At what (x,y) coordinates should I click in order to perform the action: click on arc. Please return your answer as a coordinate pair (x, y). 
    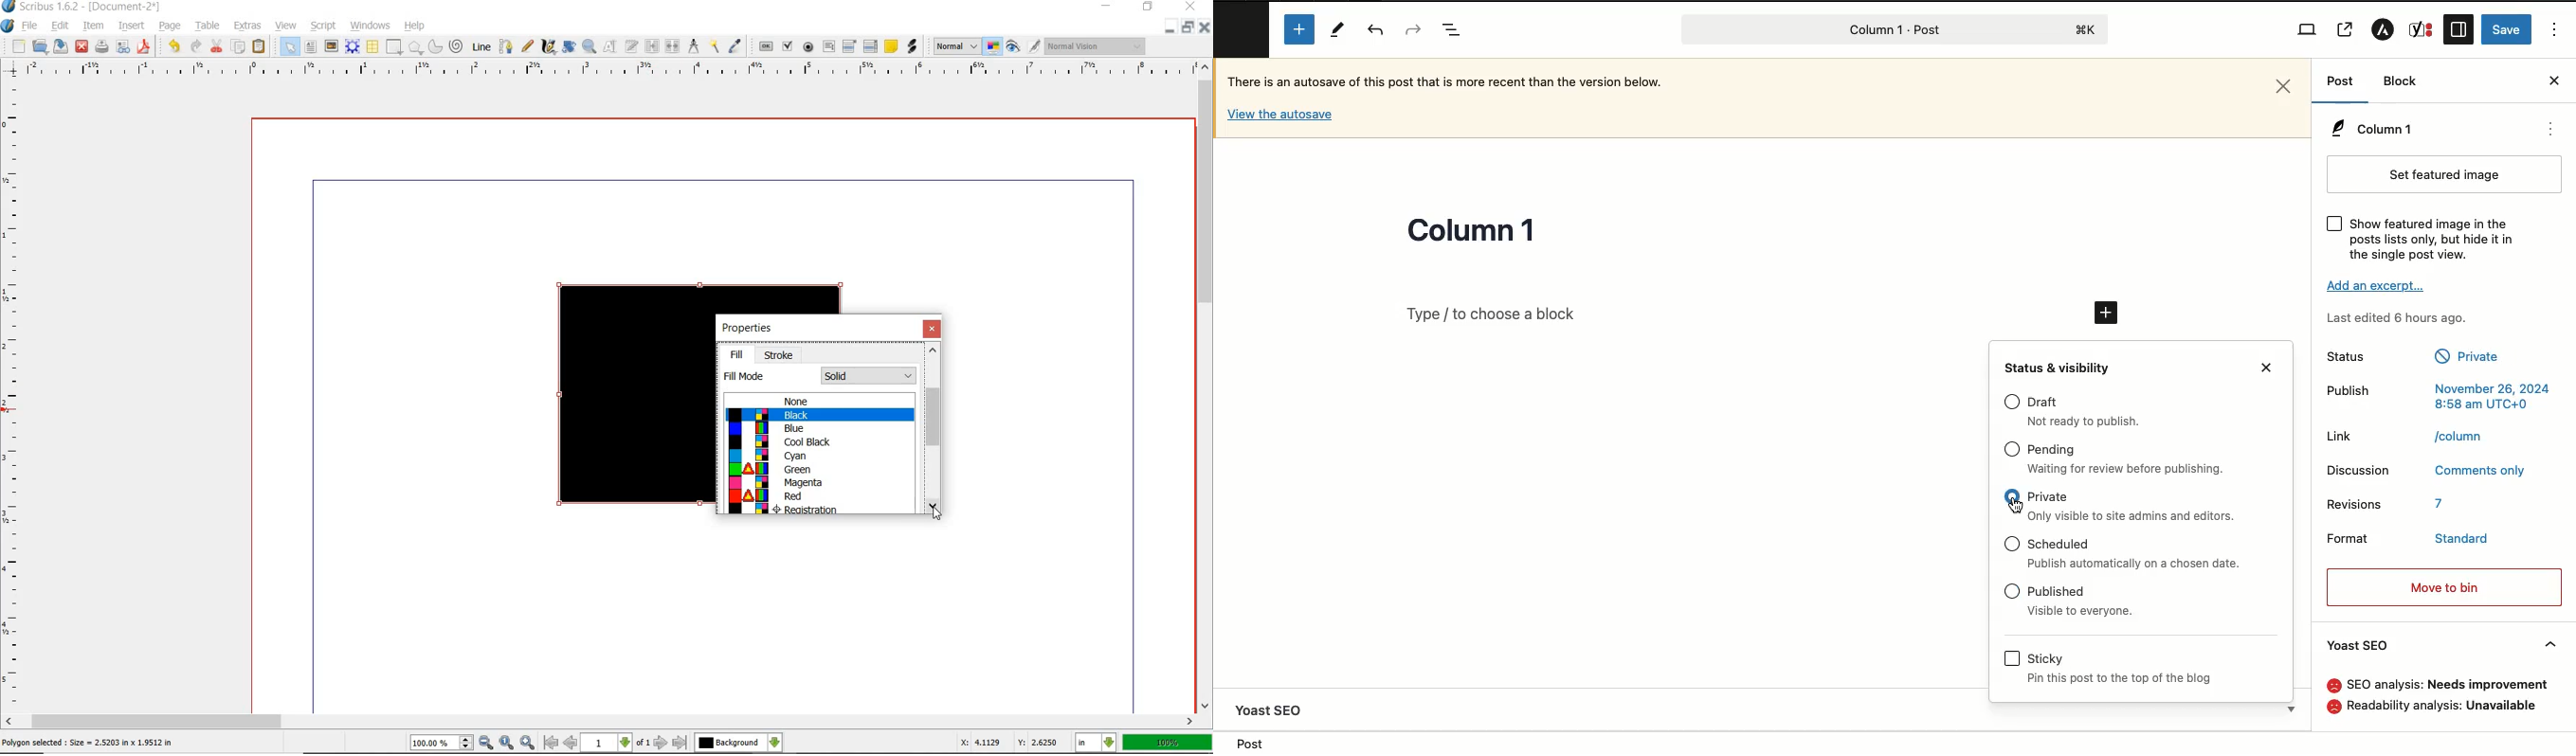
    Looking at the image, I should click on (435, 48).